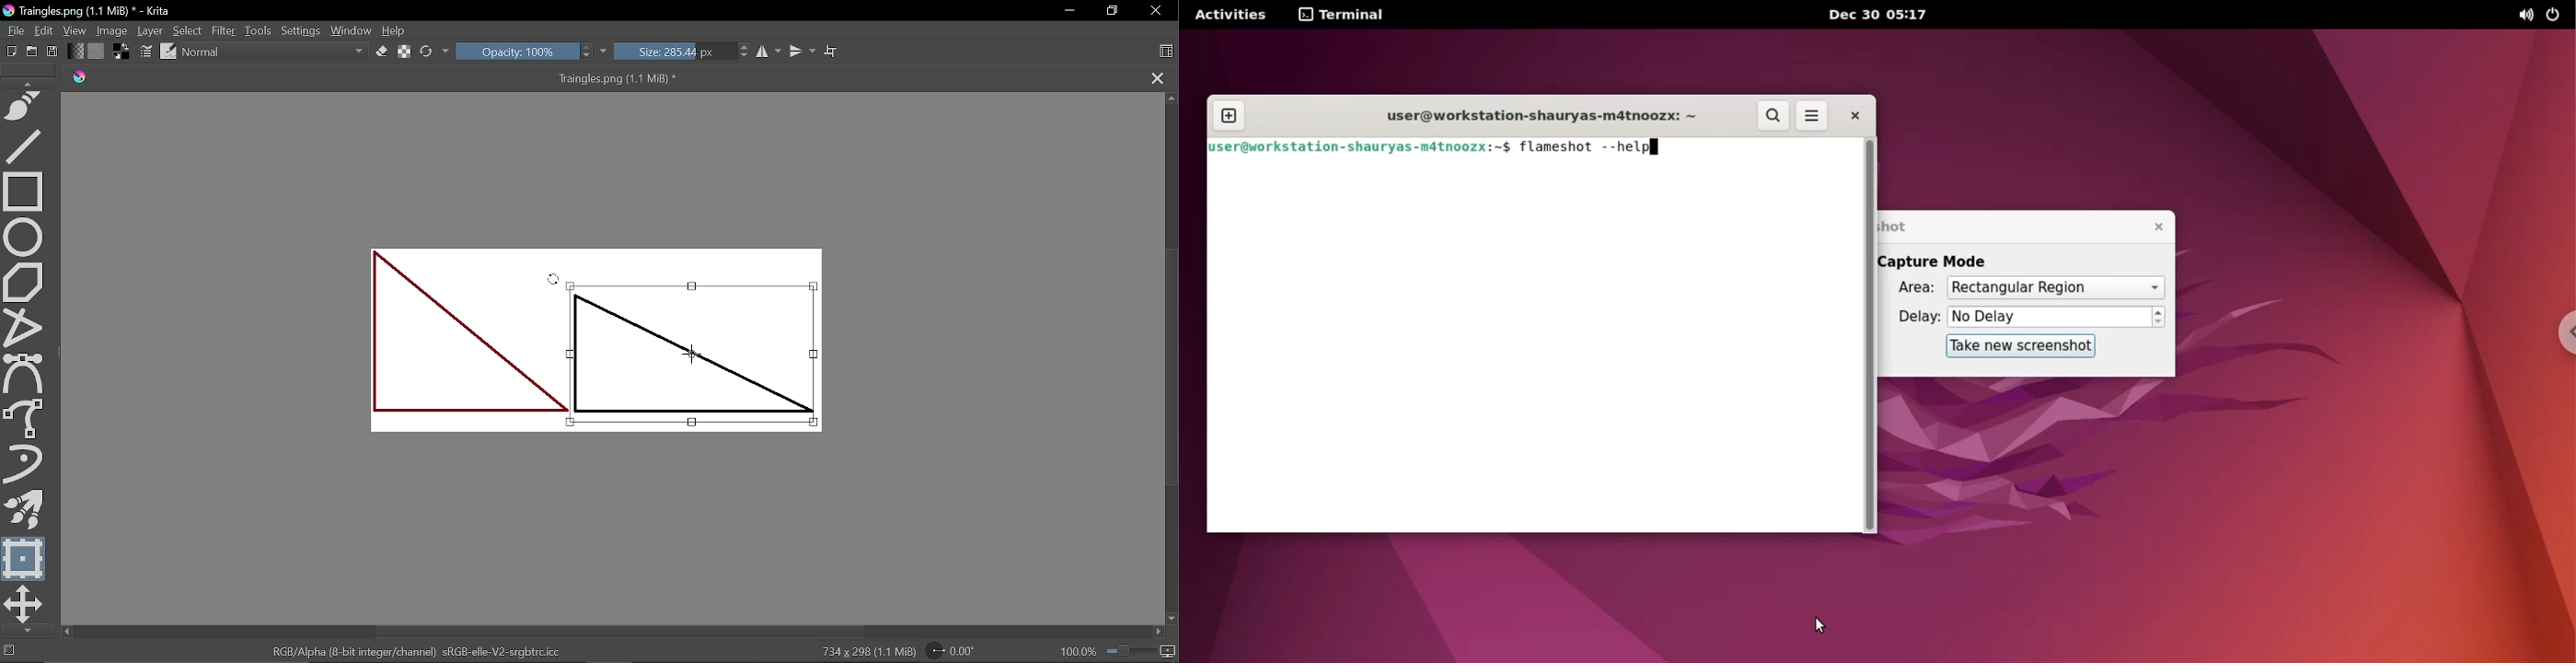 The image size is (2576, 672). I want to click on Filter, so click(223, 30).